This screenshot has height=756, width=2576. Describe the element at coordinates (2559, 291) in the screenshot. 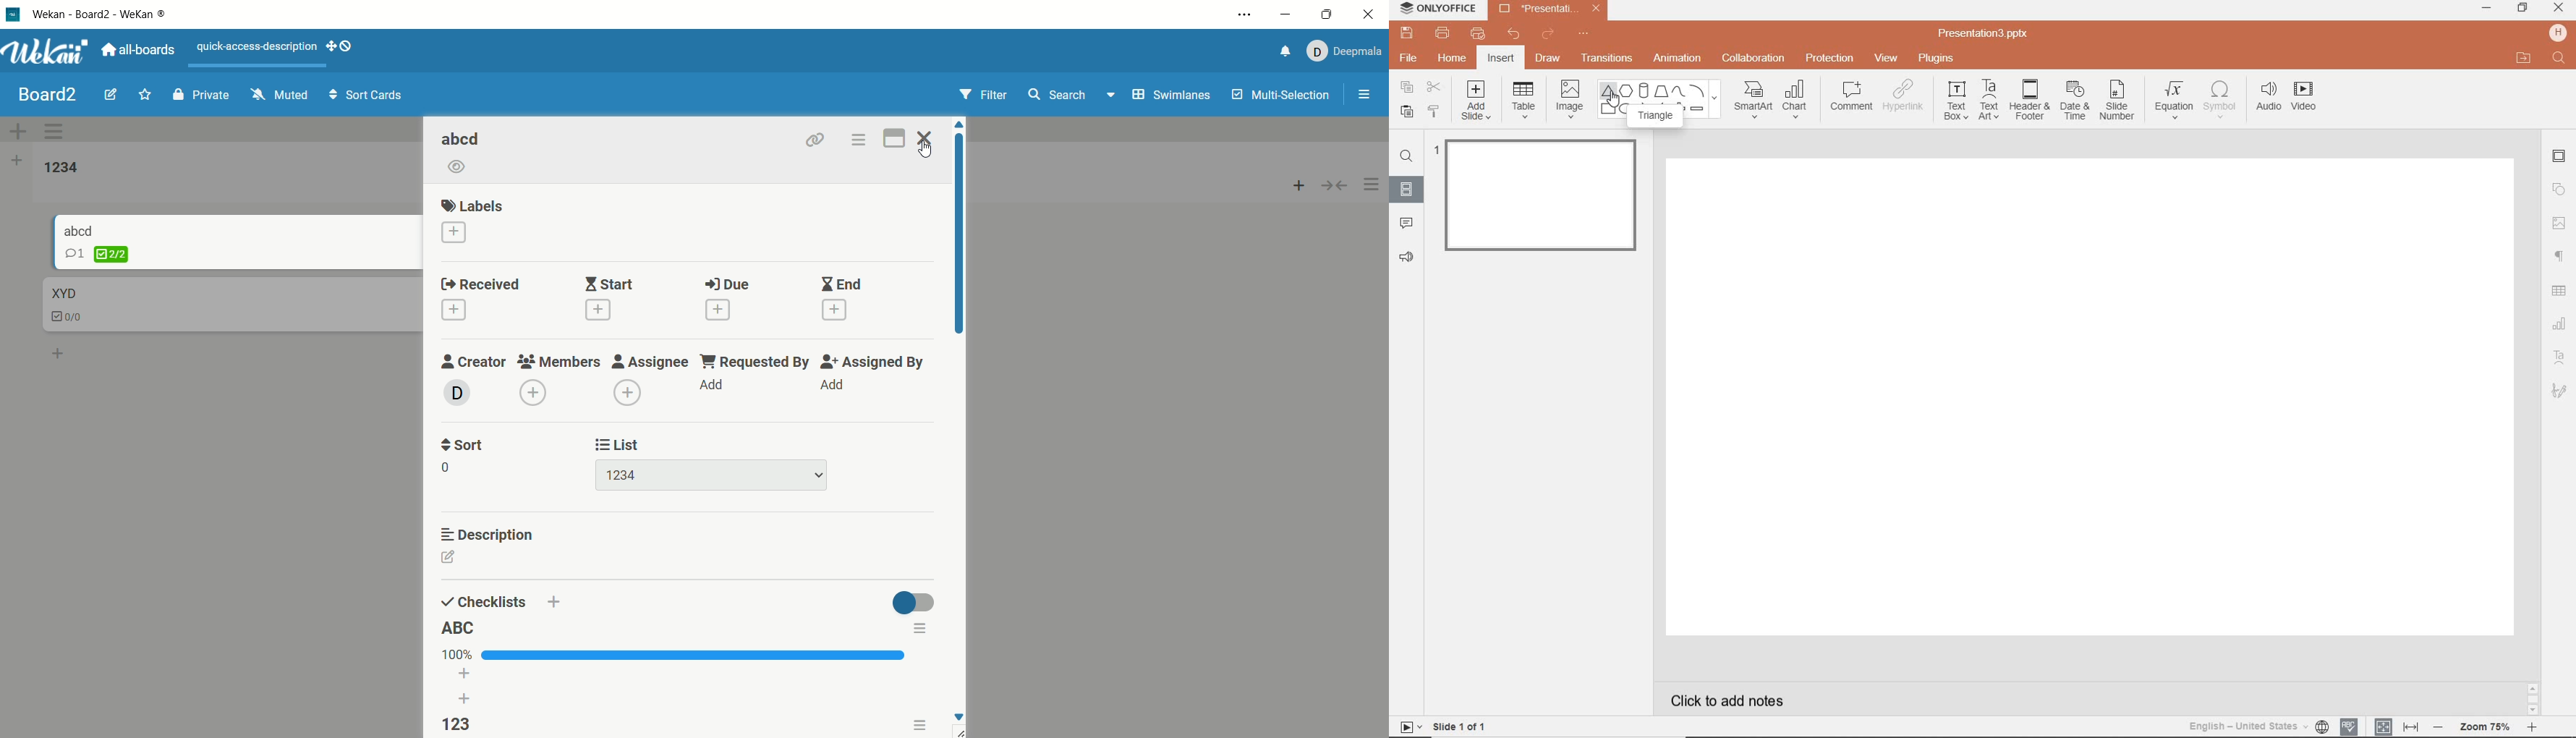

I see `TABLE SETTINGS` at that location.